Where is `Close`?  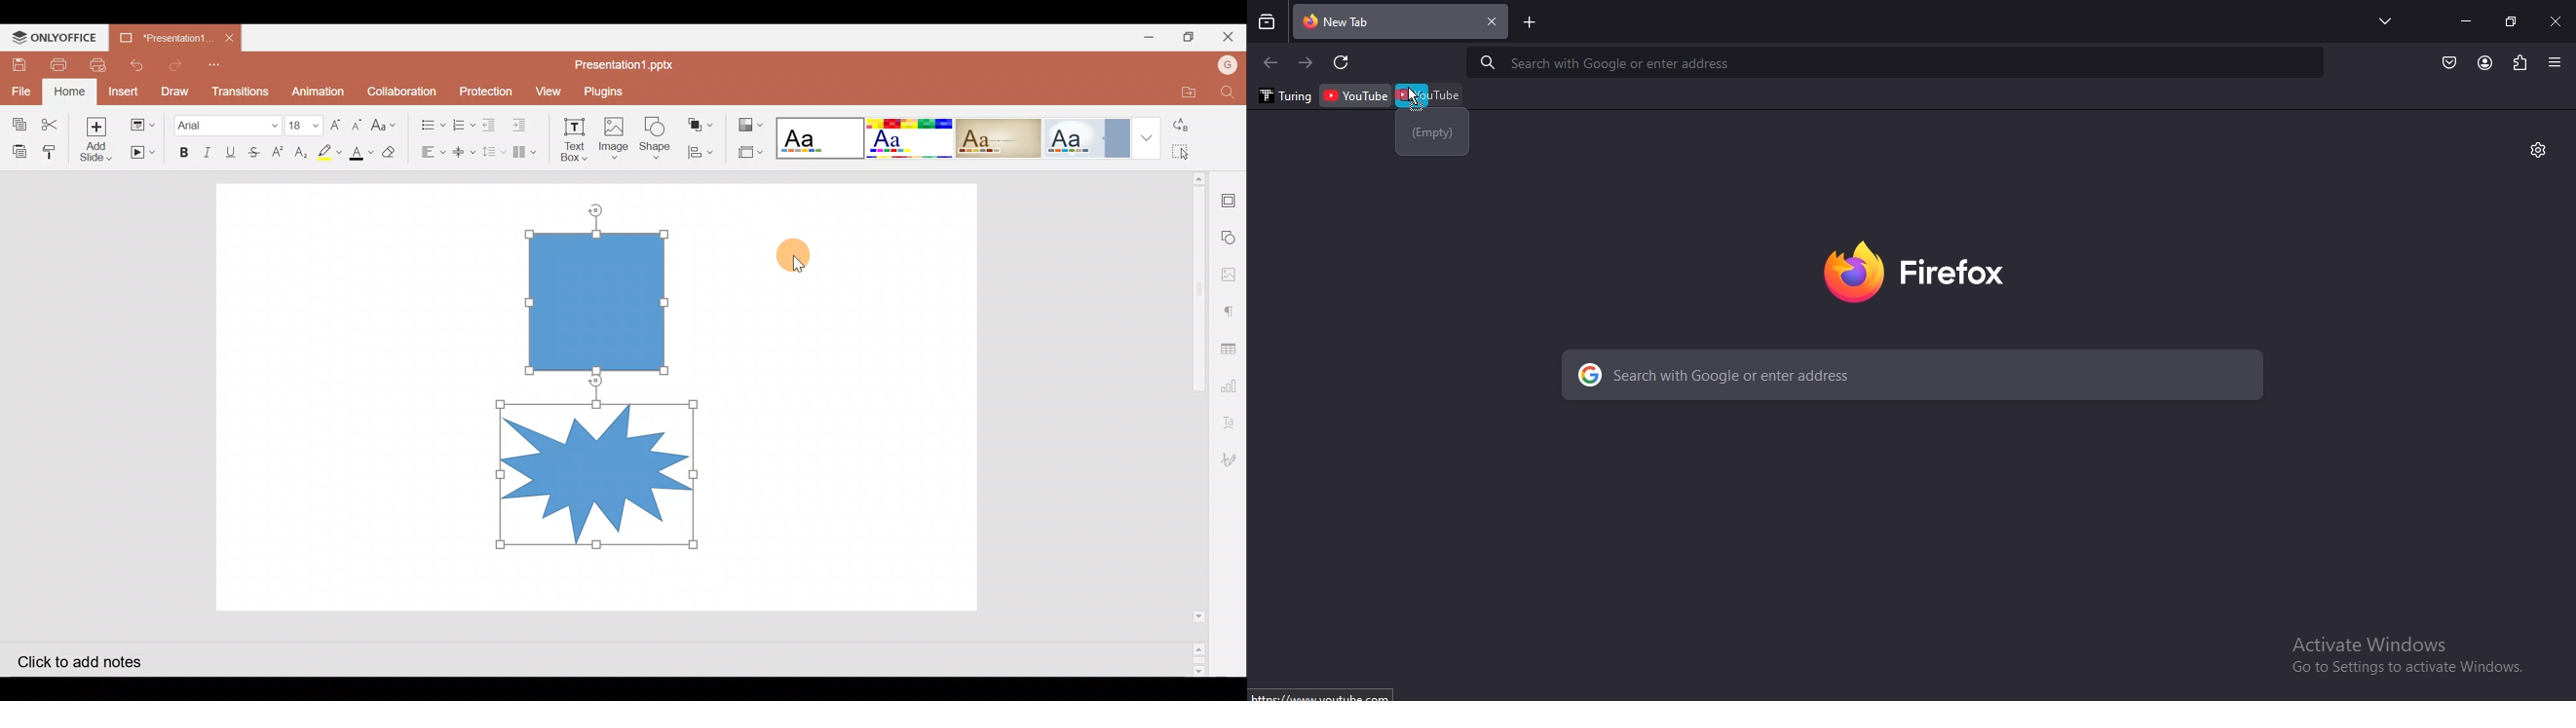 Close is located at coordinates (1230, 36).